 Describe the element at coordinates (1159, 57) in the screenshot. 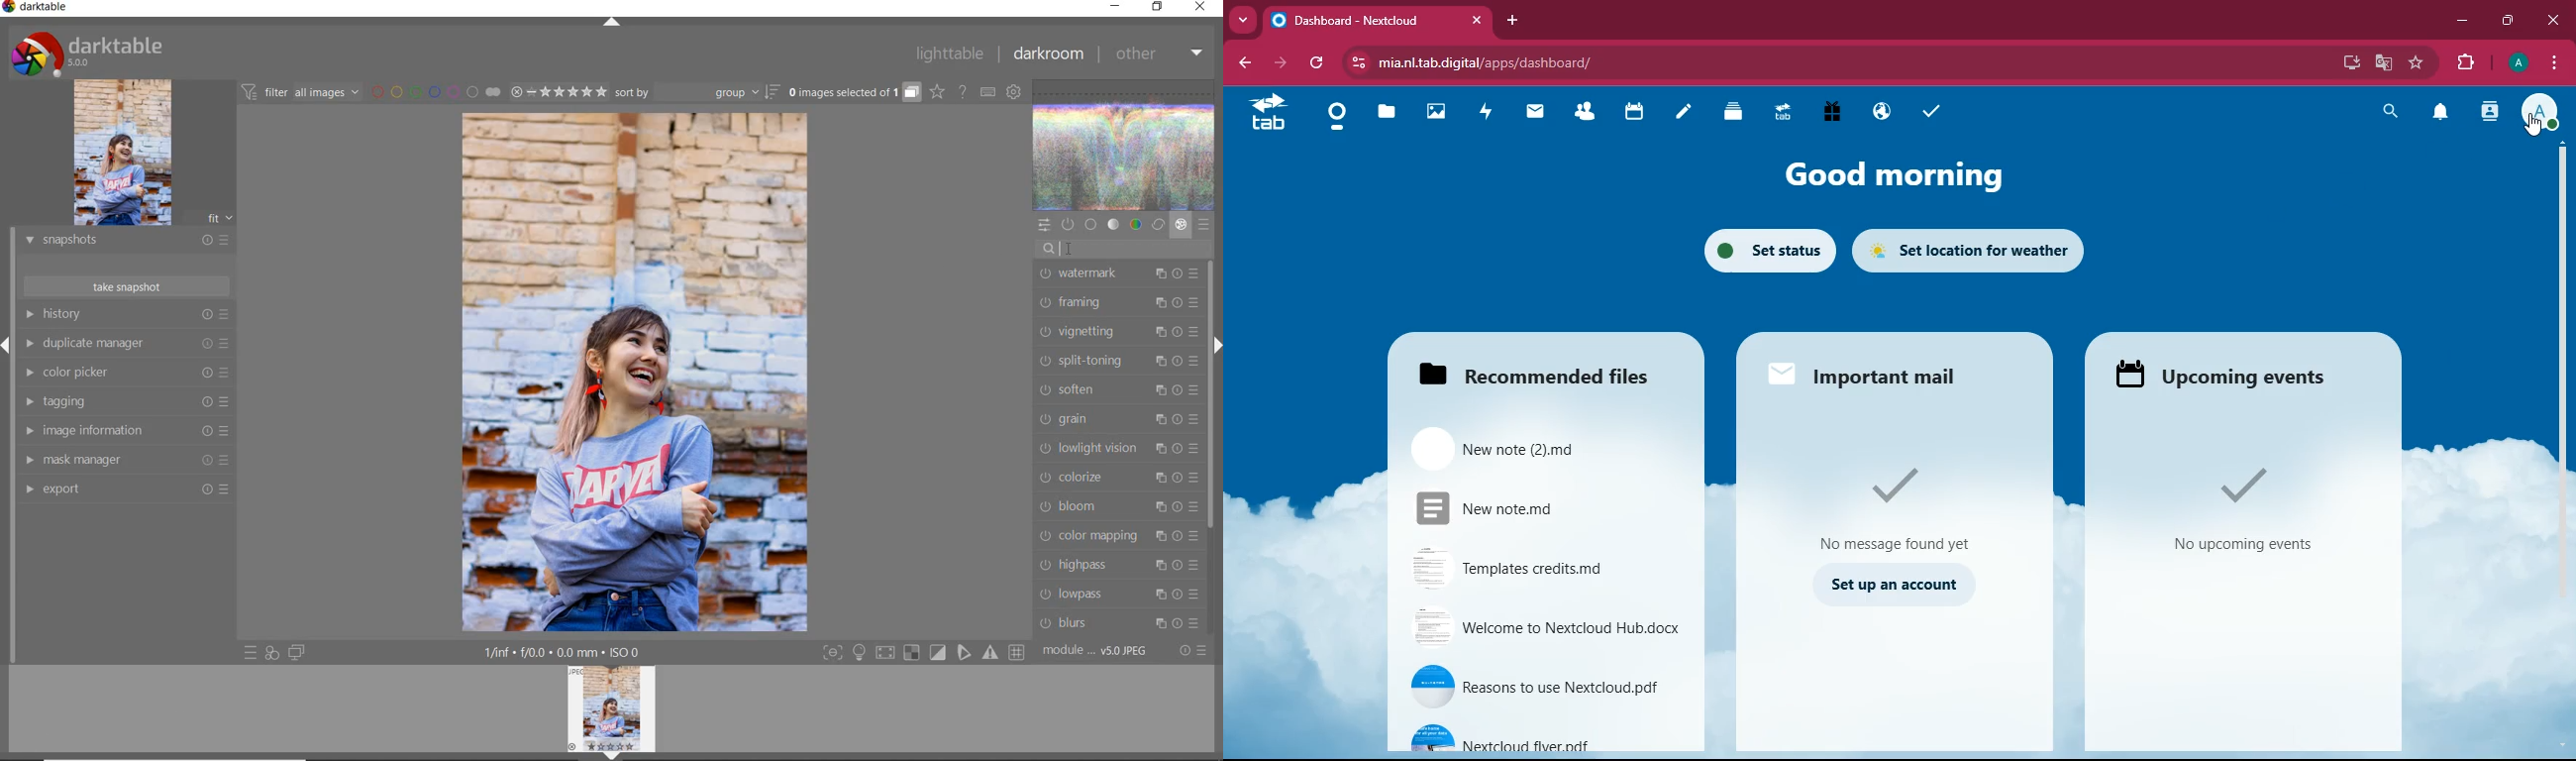

I see `other` at that location.